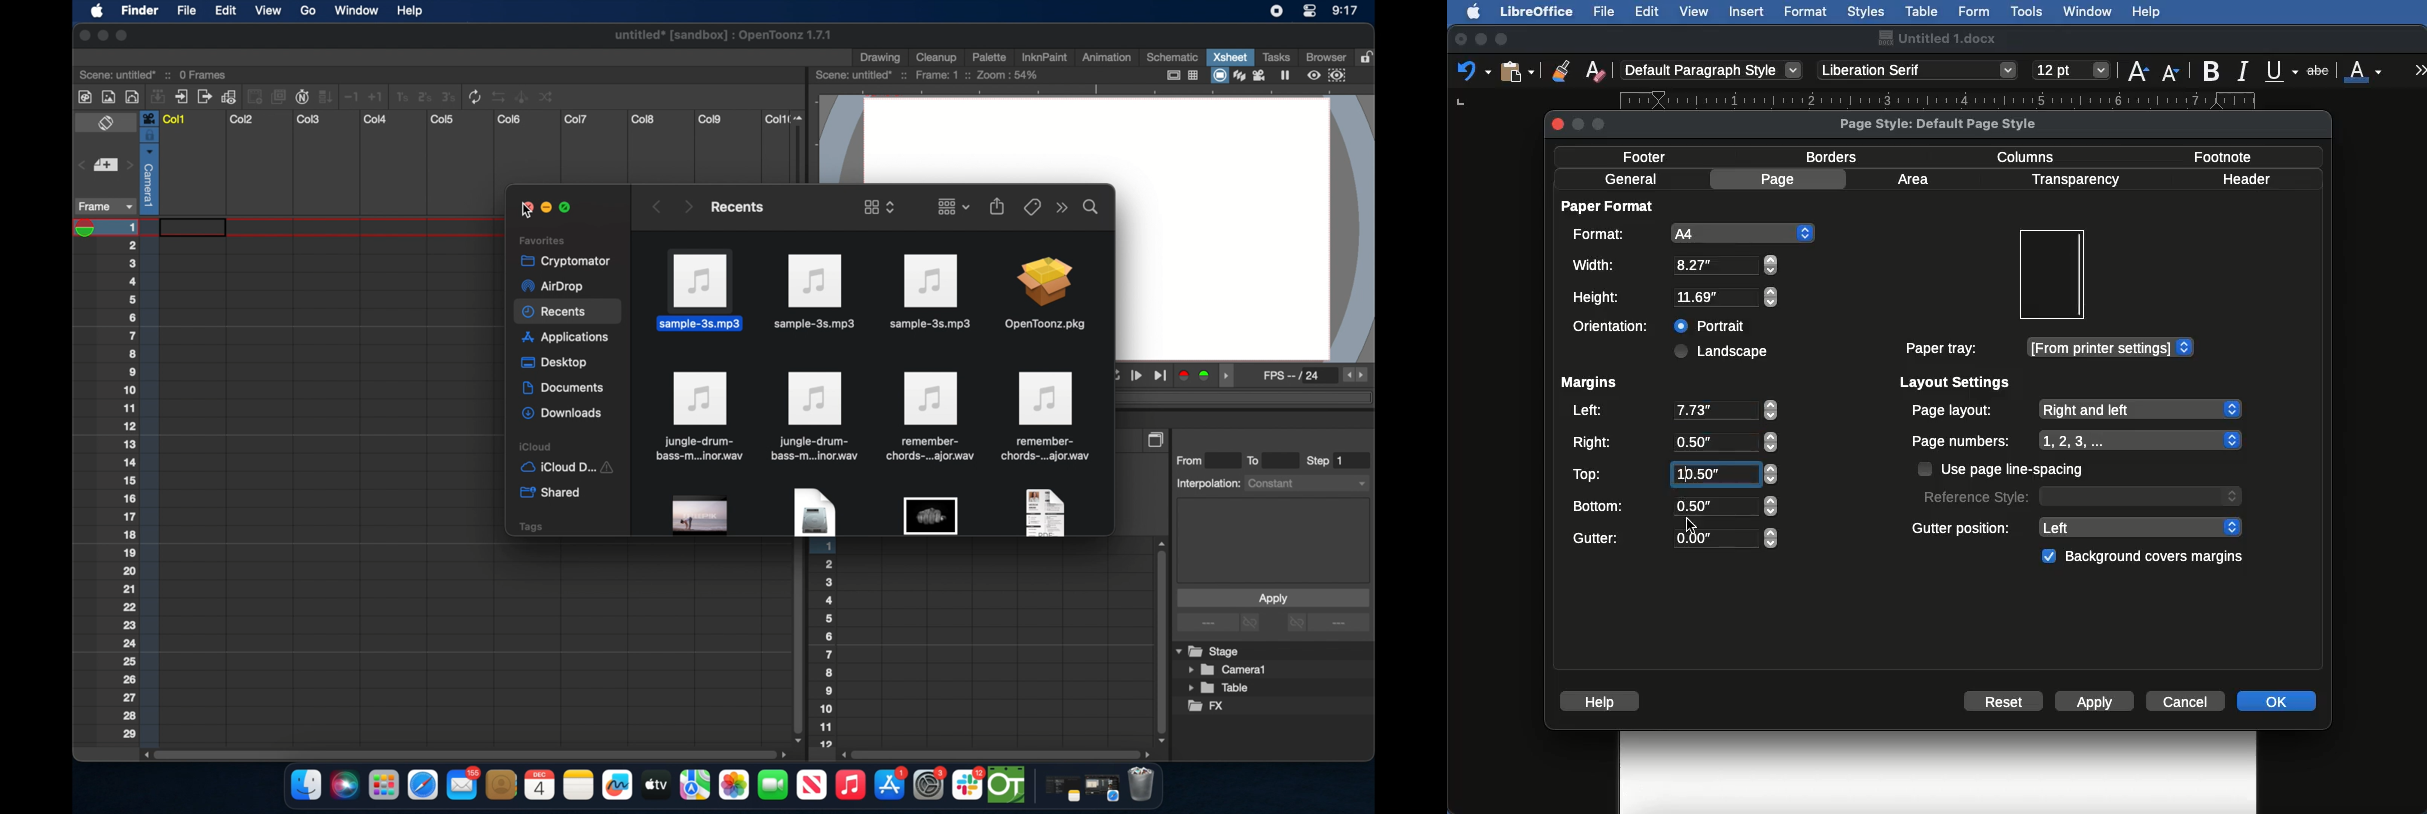 The height and width of the screenshot is (840, 2436). Describe the element at coordinates (2080, 495) in the screenshot. I see `Reference style` at that location.